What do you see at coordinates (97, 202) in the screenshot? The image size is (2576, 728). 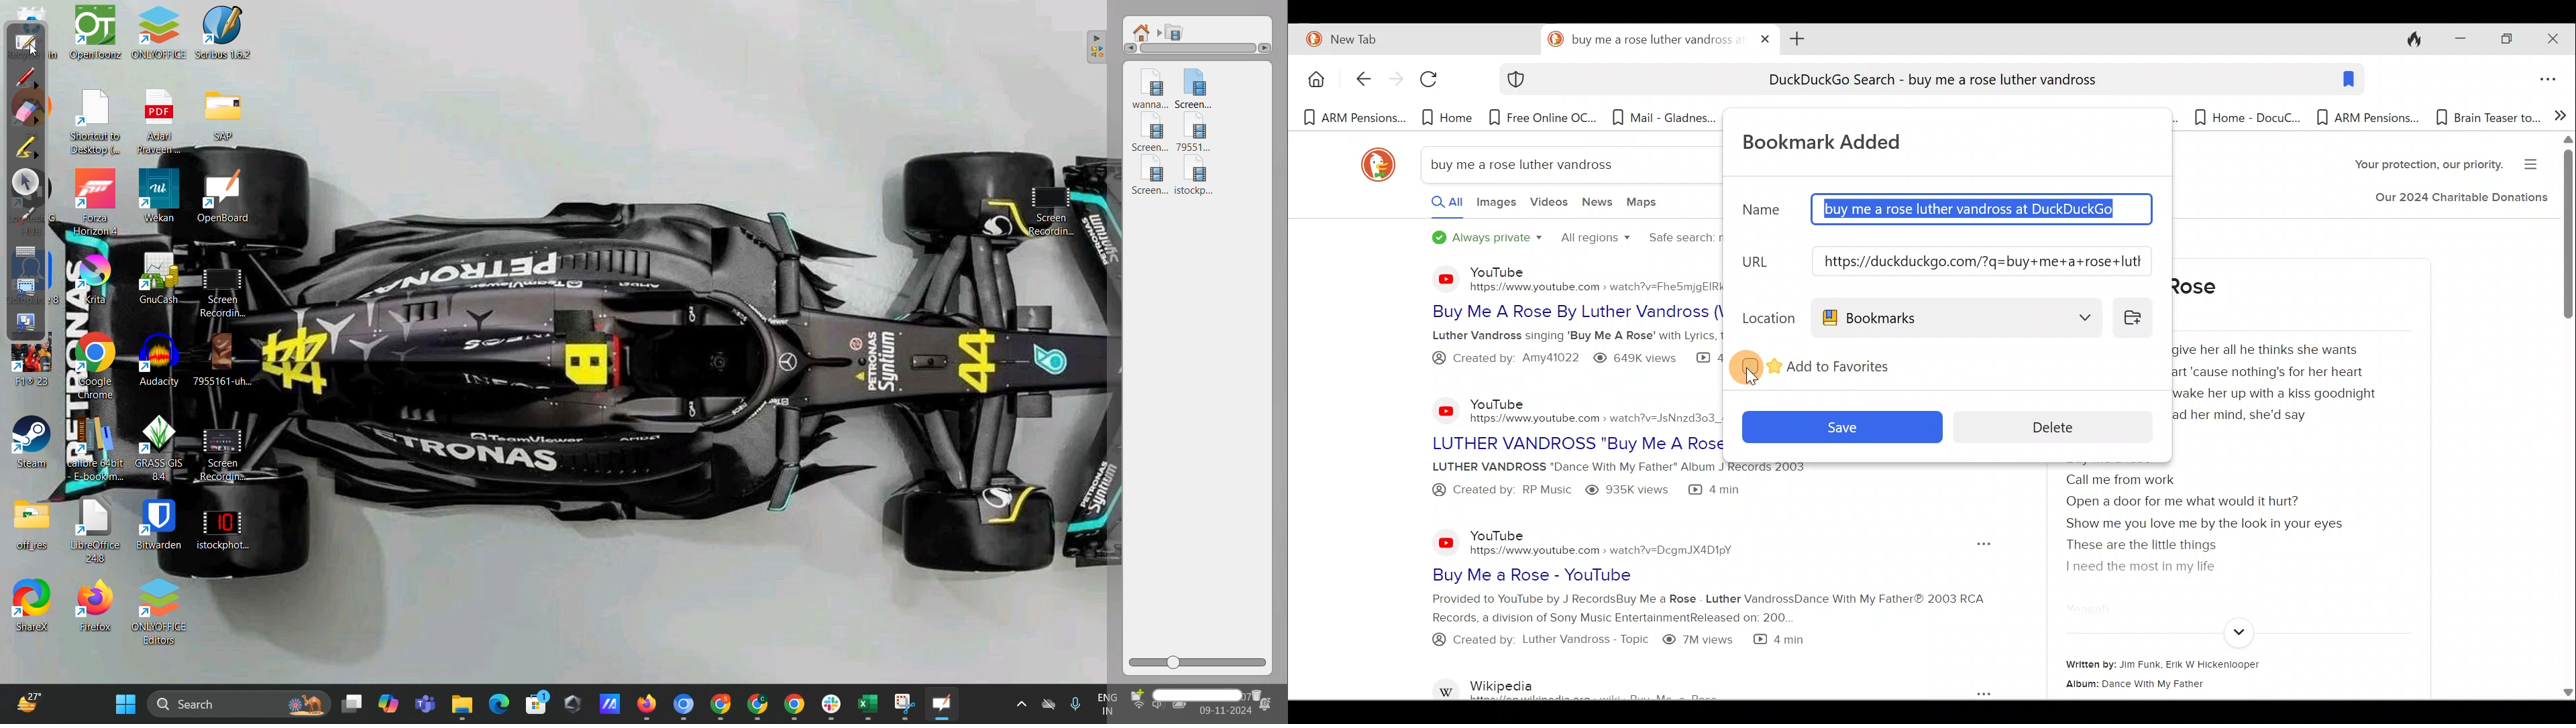 I see `Forza Horizon 4` at bounding box center [97, 202].